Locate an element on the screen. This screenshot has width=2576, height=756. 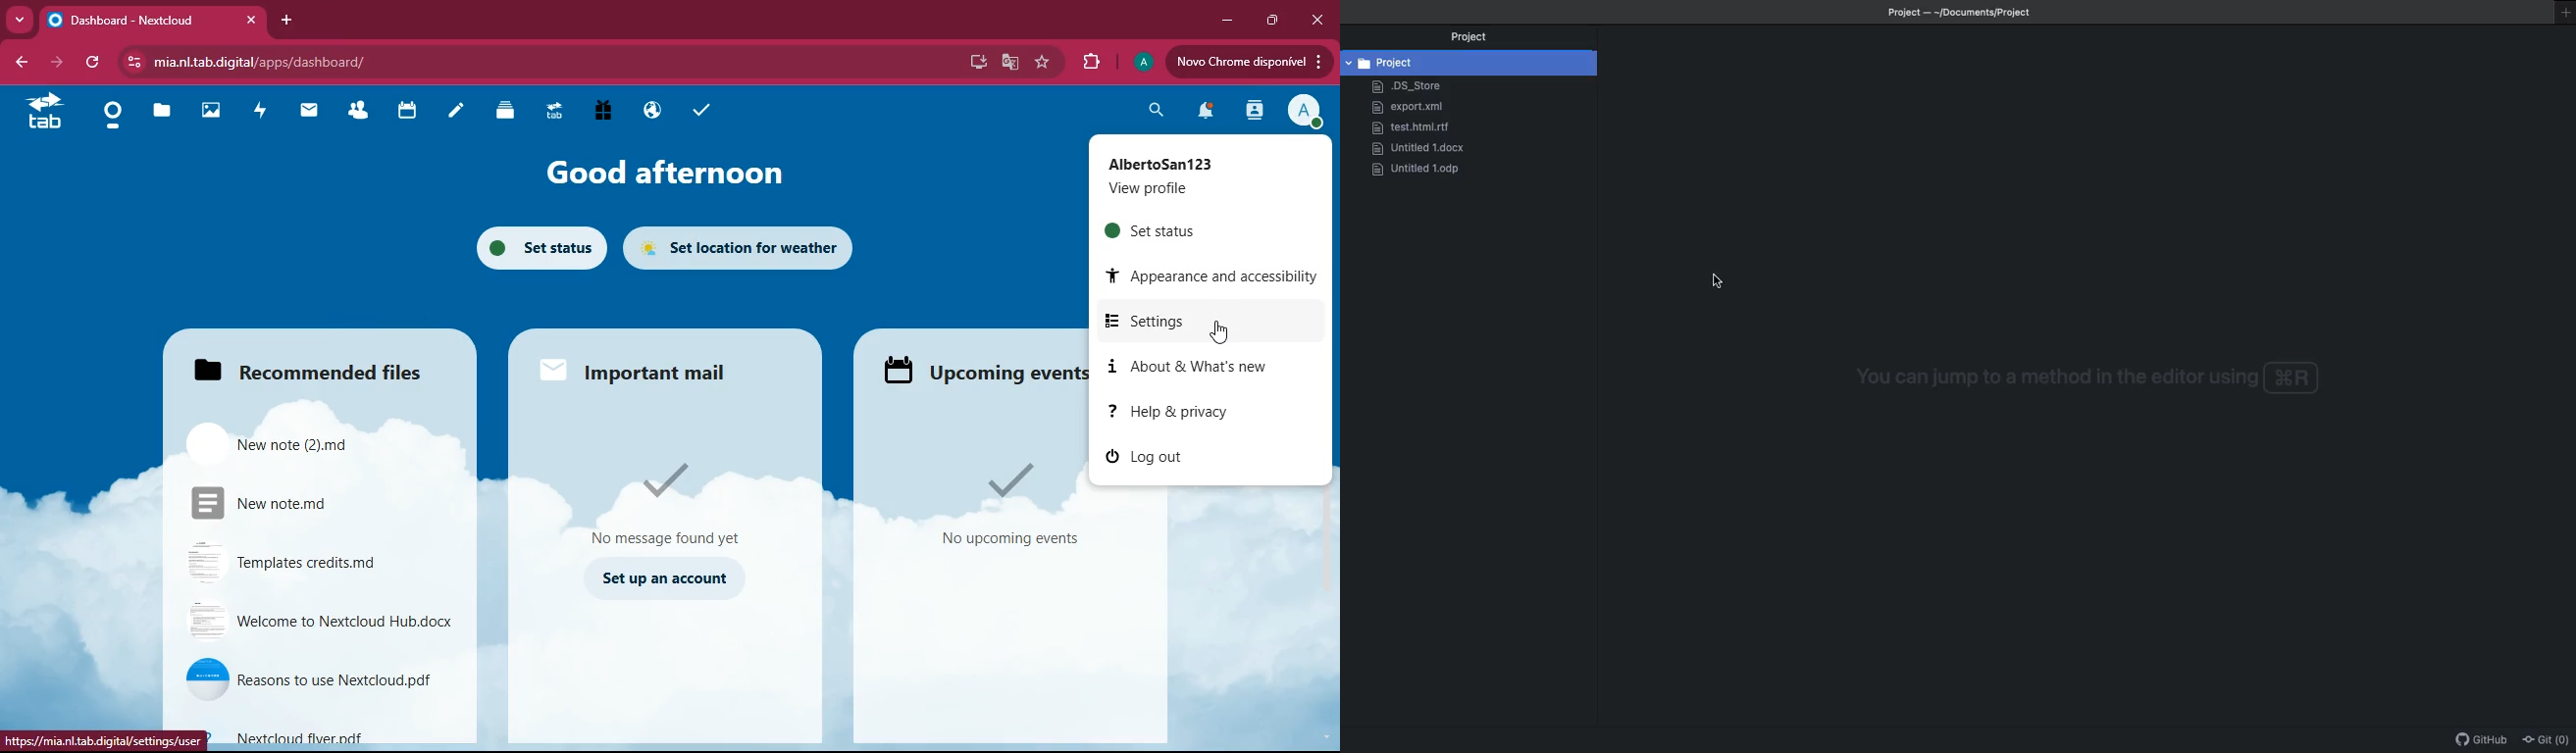
update is located at coordinates (1250, 63).